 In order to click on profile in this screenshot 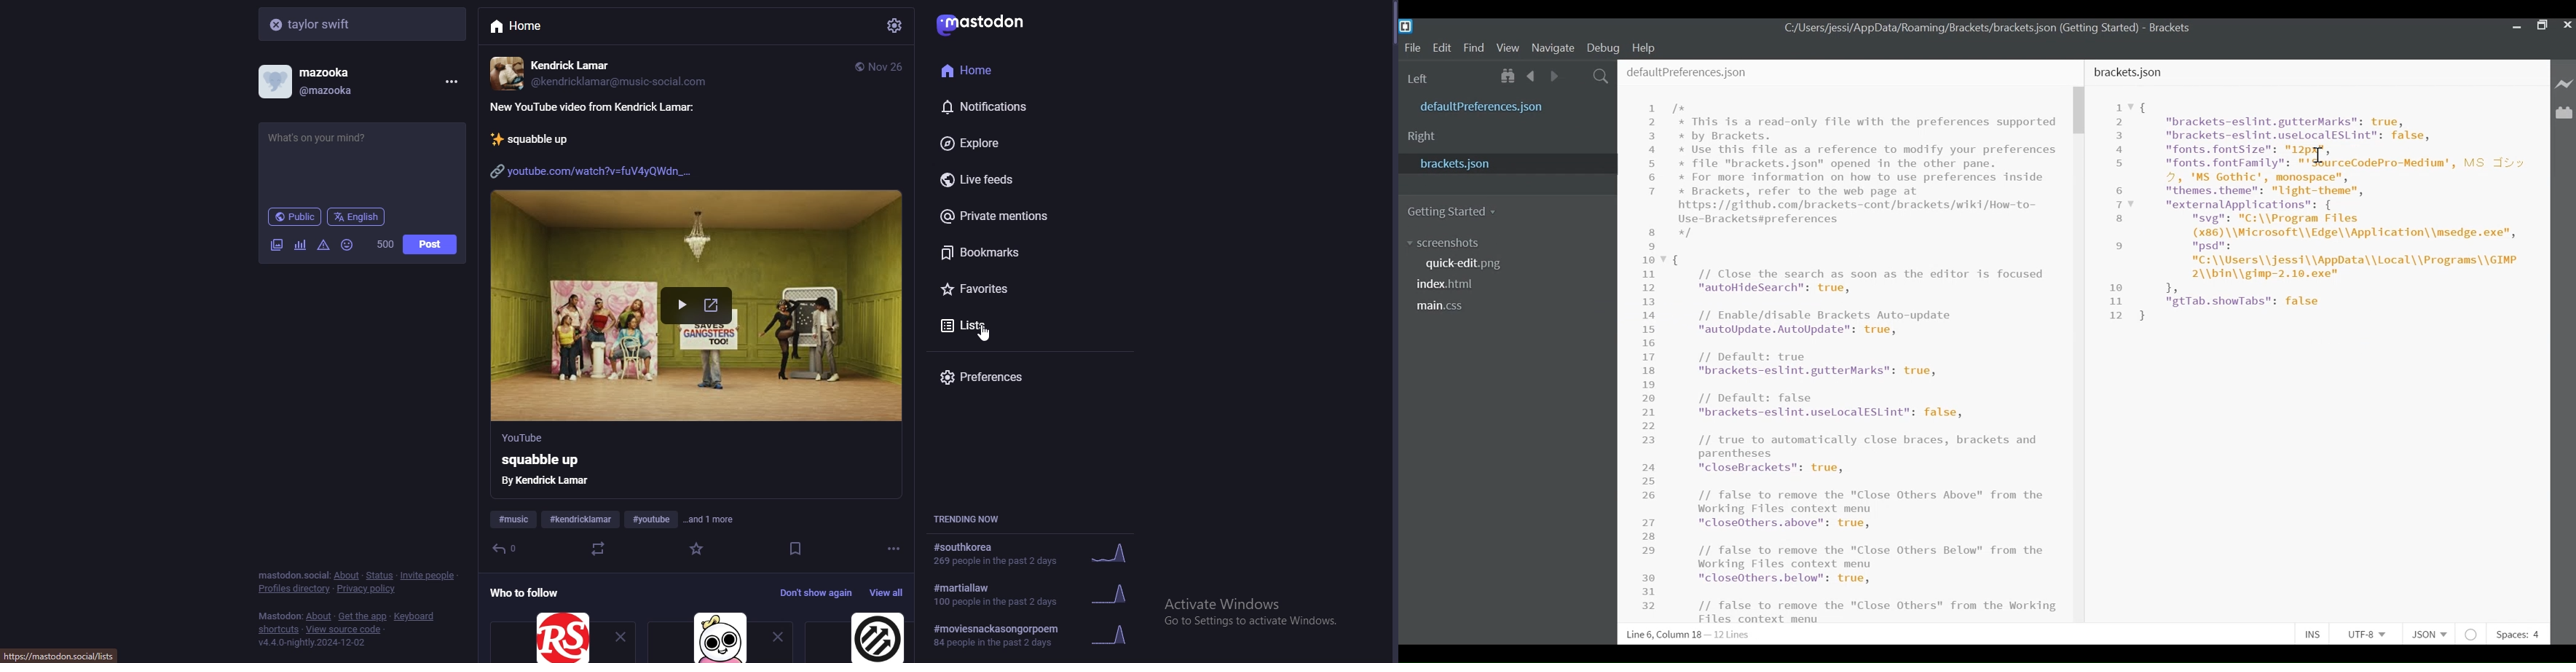, I will do `click(318, 82)`.